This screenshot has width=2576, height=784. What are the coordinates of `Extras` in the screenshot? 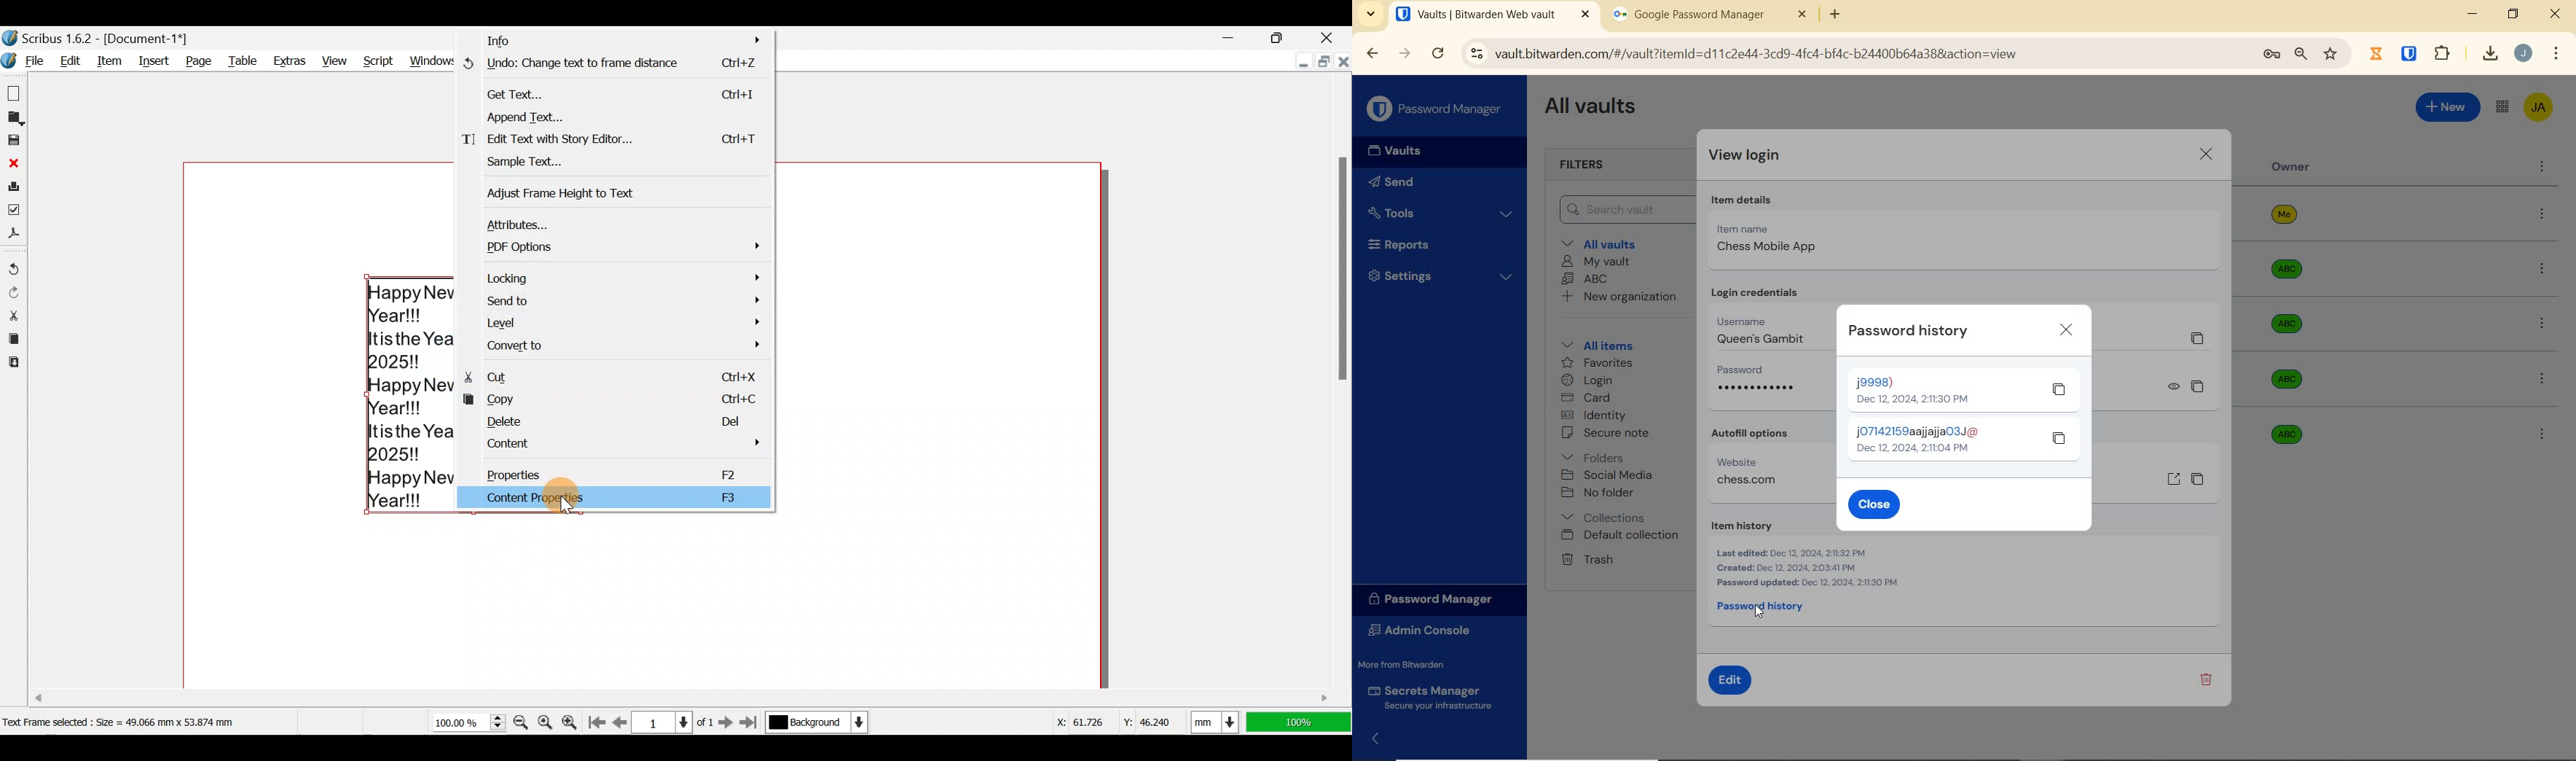 It's located at (292, 61).